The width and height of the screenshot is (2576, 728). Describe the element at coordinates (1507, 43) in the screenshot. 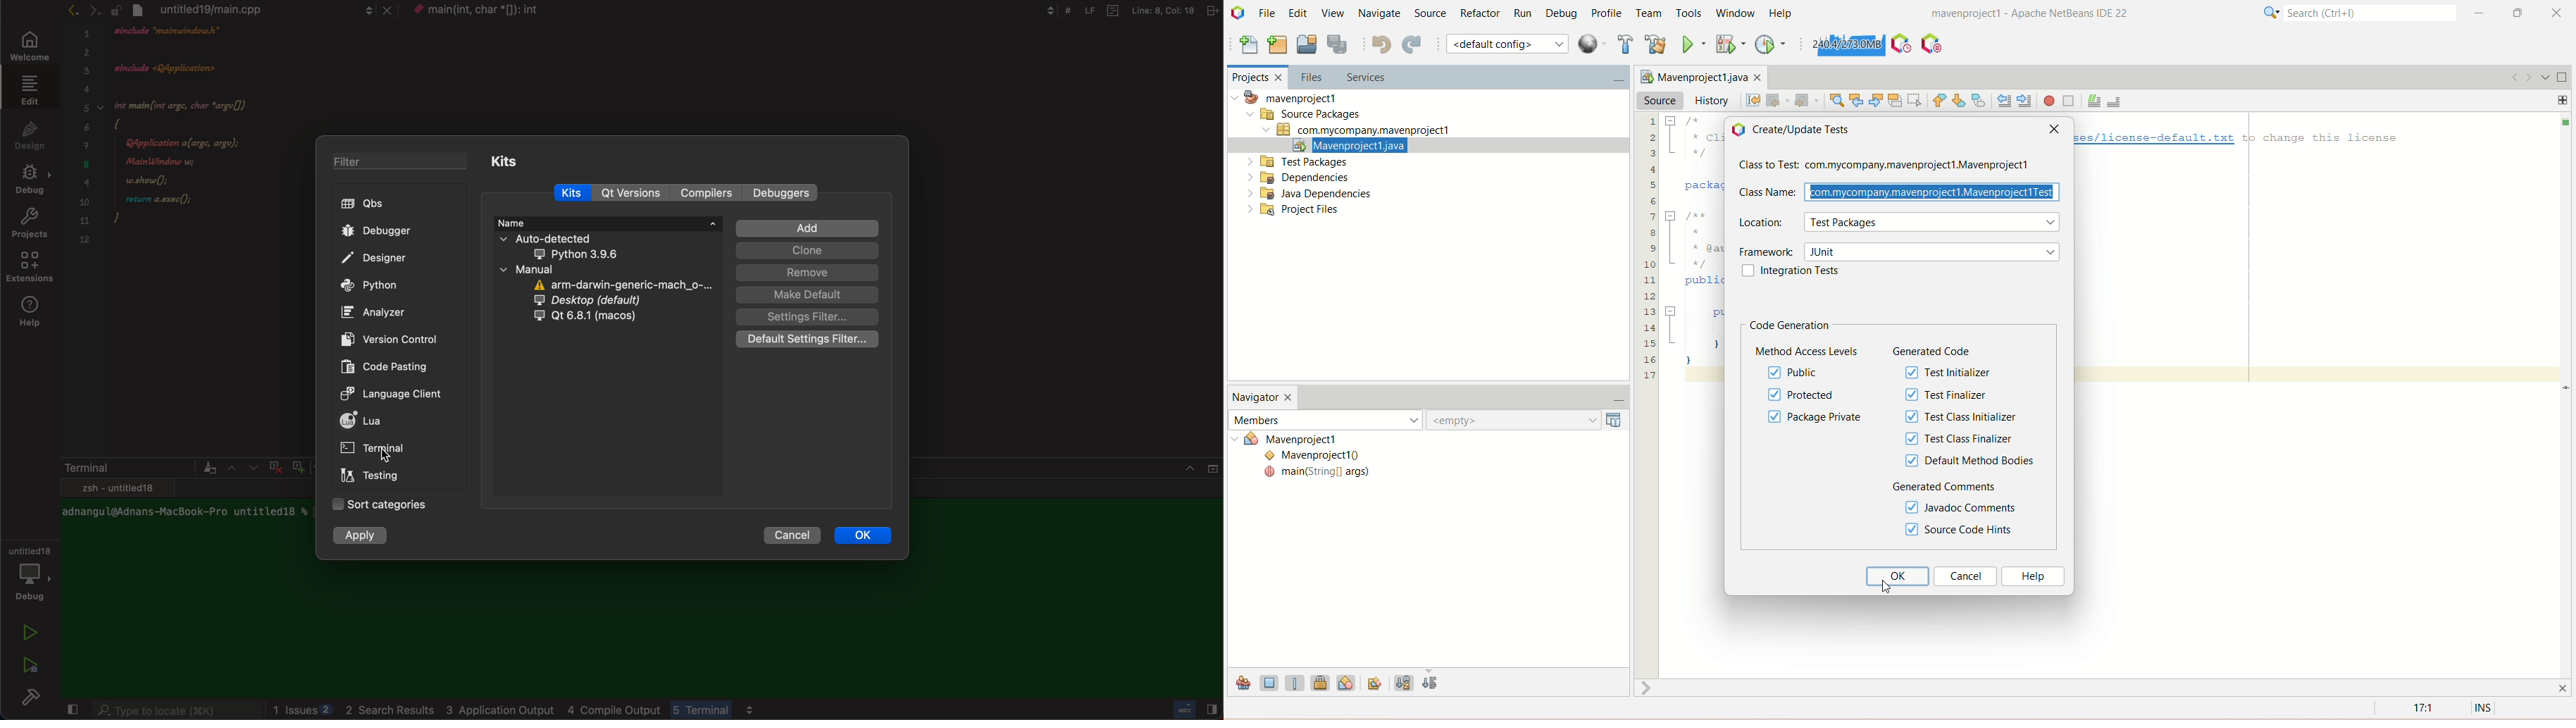

I see `default configuration` at that location.